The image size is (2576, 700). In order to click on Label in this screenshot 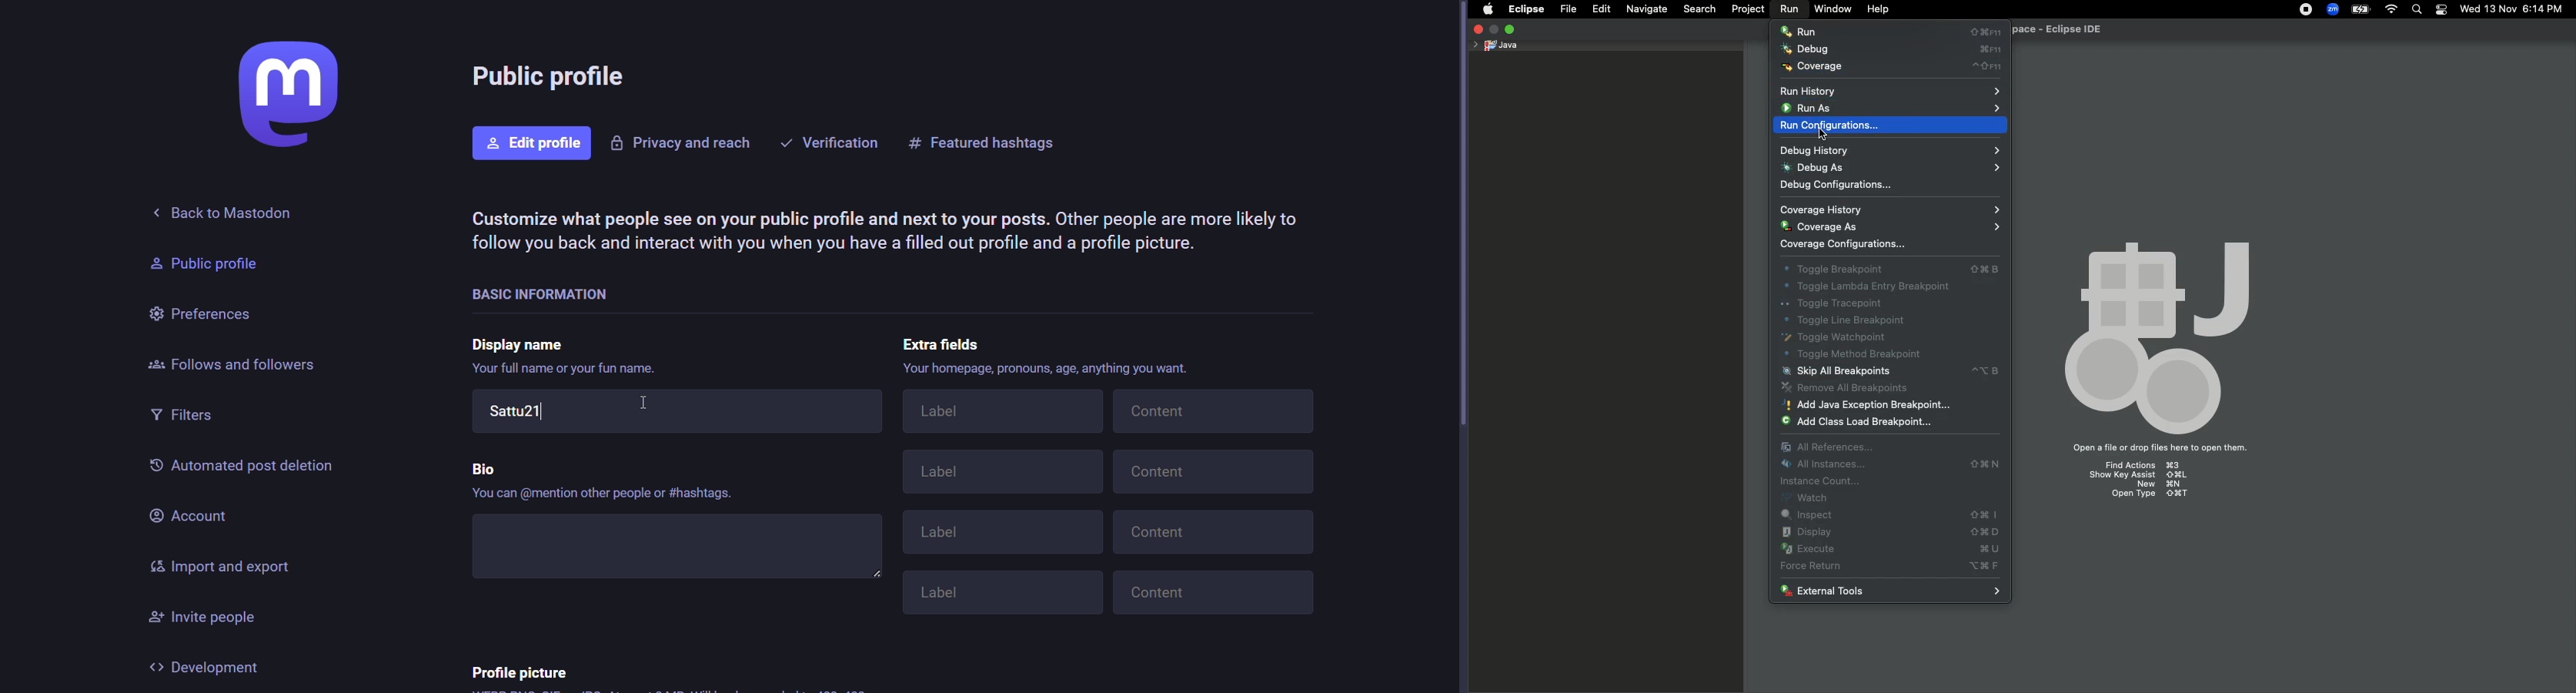, I will do `click(1007, 534)`.